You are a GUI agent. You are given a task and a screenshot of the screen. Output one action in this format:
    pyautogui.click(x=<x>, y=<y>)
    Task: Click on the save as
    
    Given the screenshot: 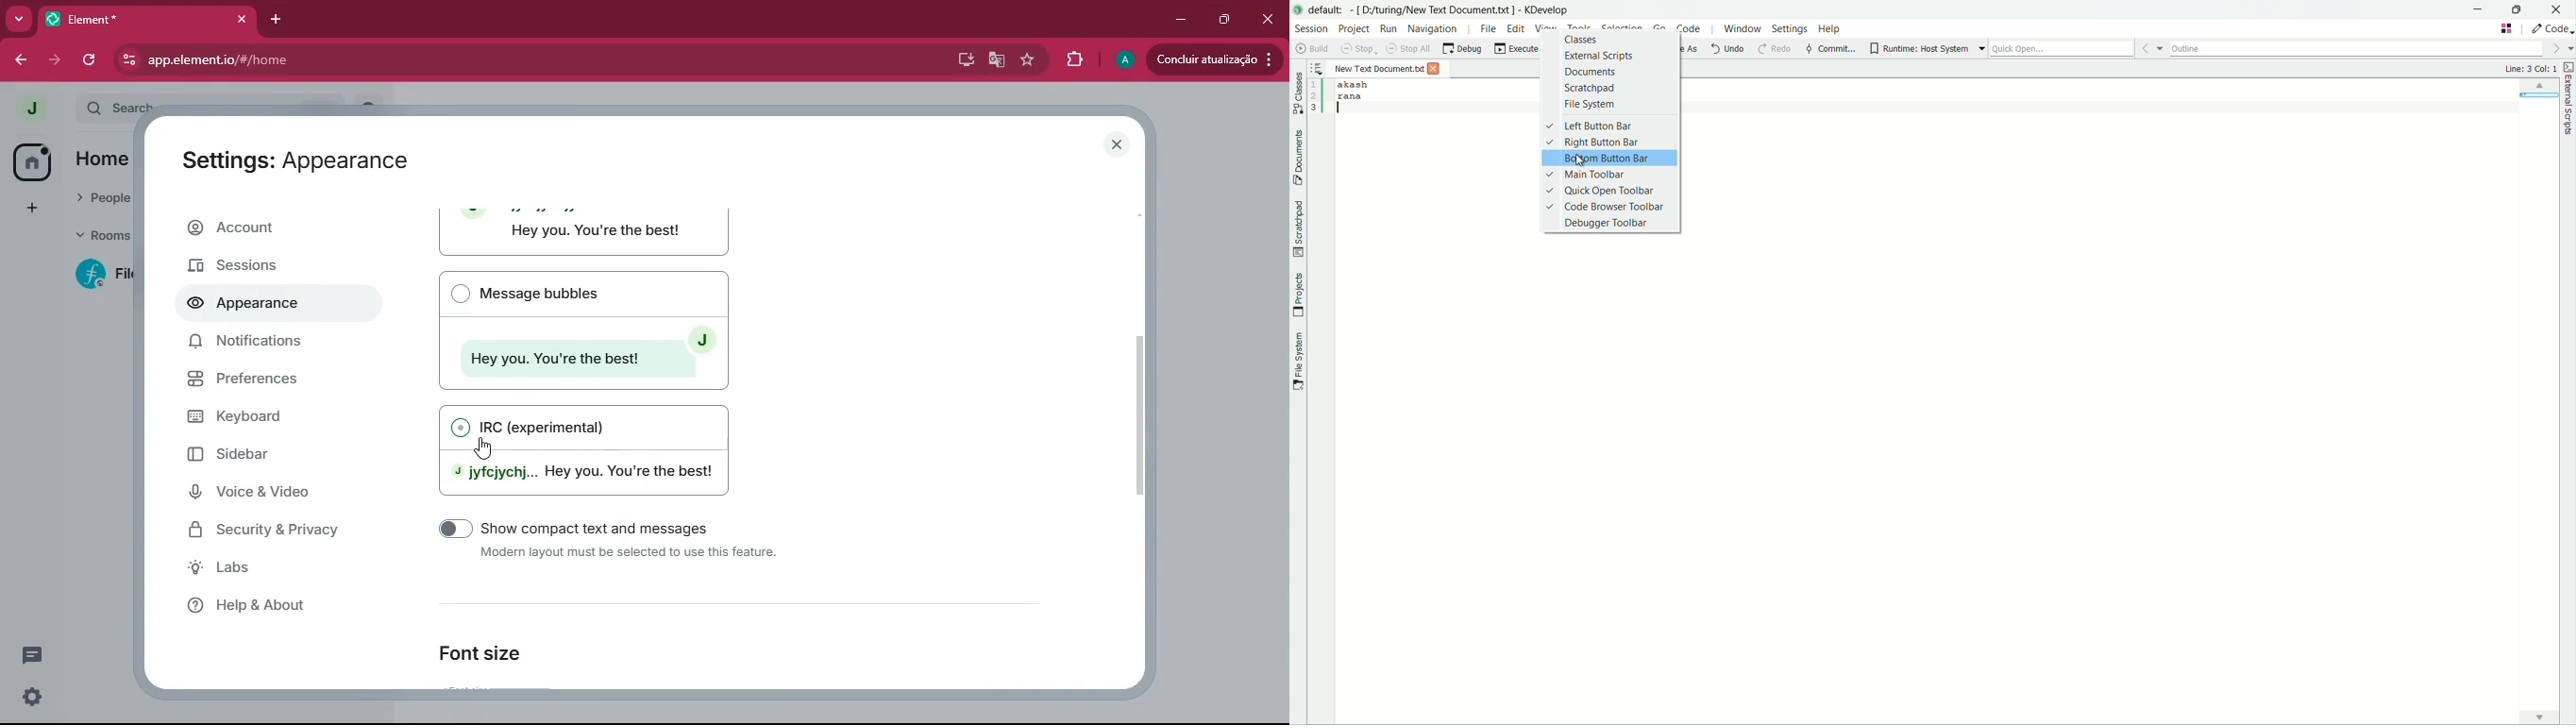 What is the action you would take?
    pyautogui.click(x=1675, y=48)
    